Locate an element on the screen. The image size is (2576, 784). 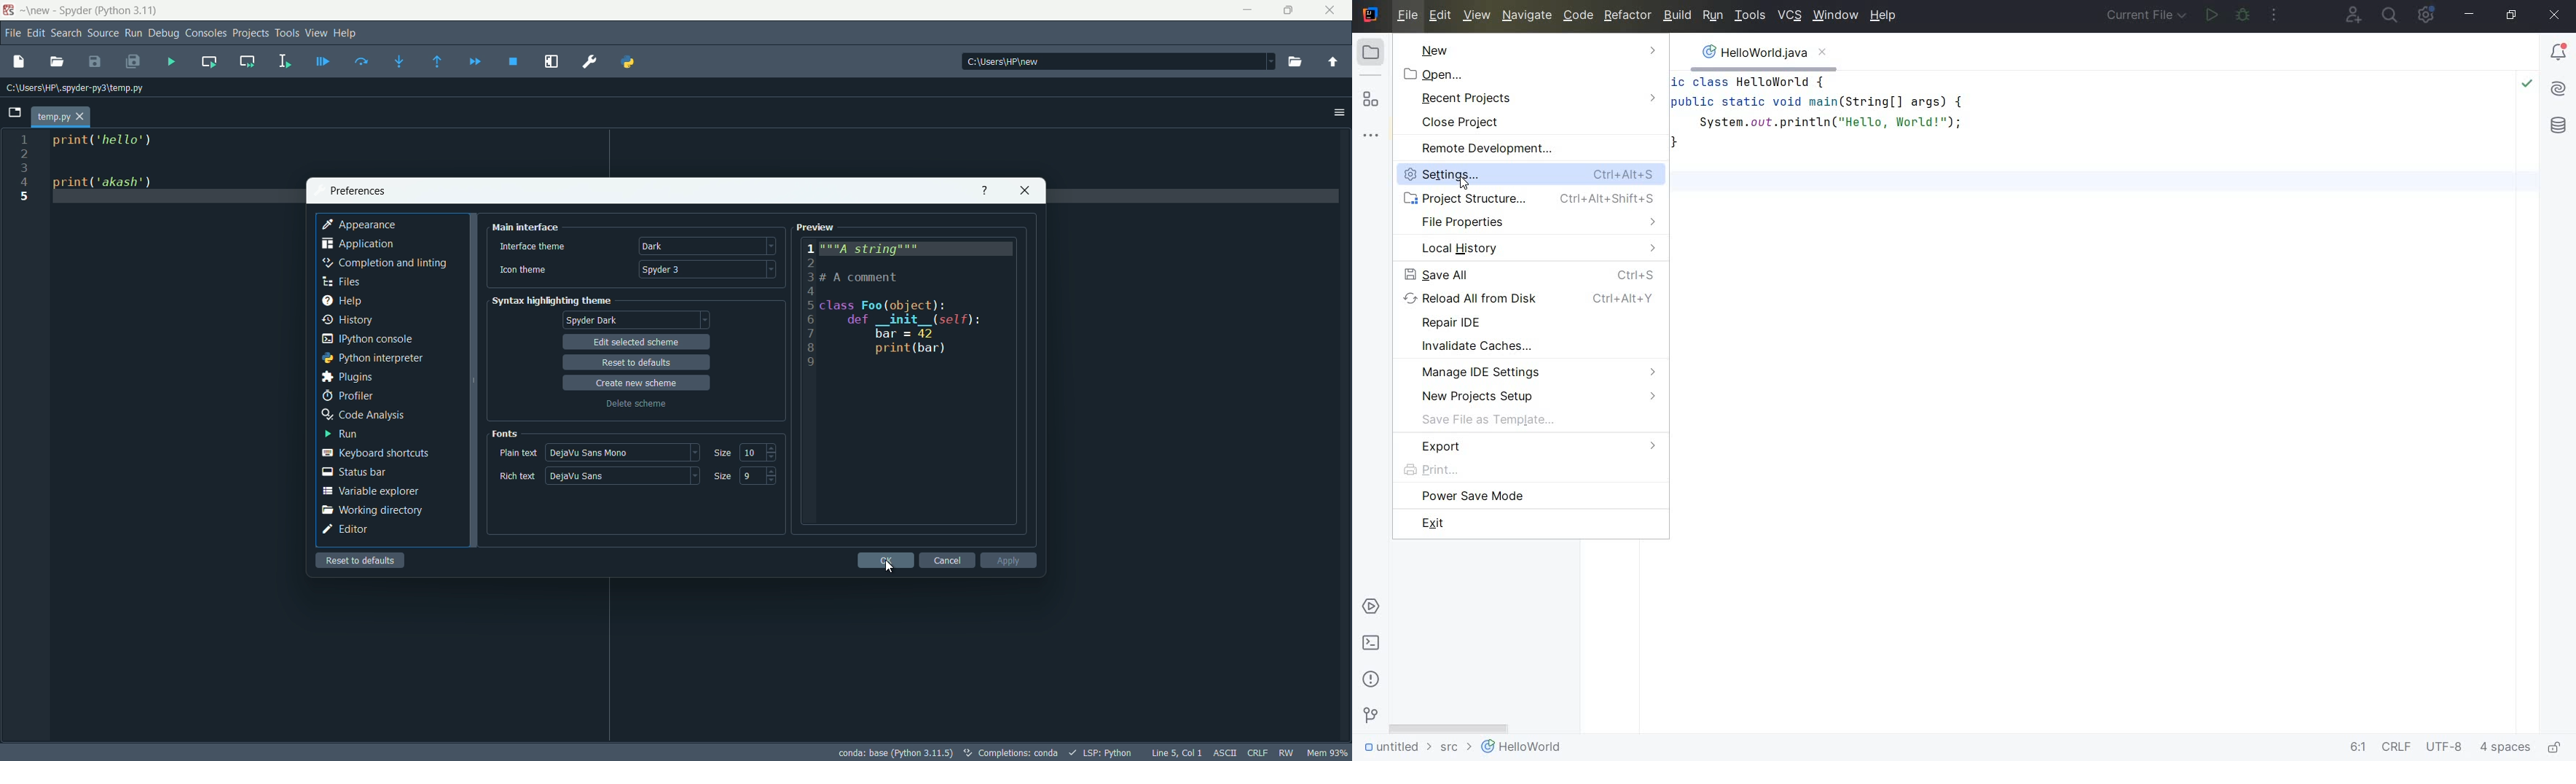
size is located at coordinates (722, 453).